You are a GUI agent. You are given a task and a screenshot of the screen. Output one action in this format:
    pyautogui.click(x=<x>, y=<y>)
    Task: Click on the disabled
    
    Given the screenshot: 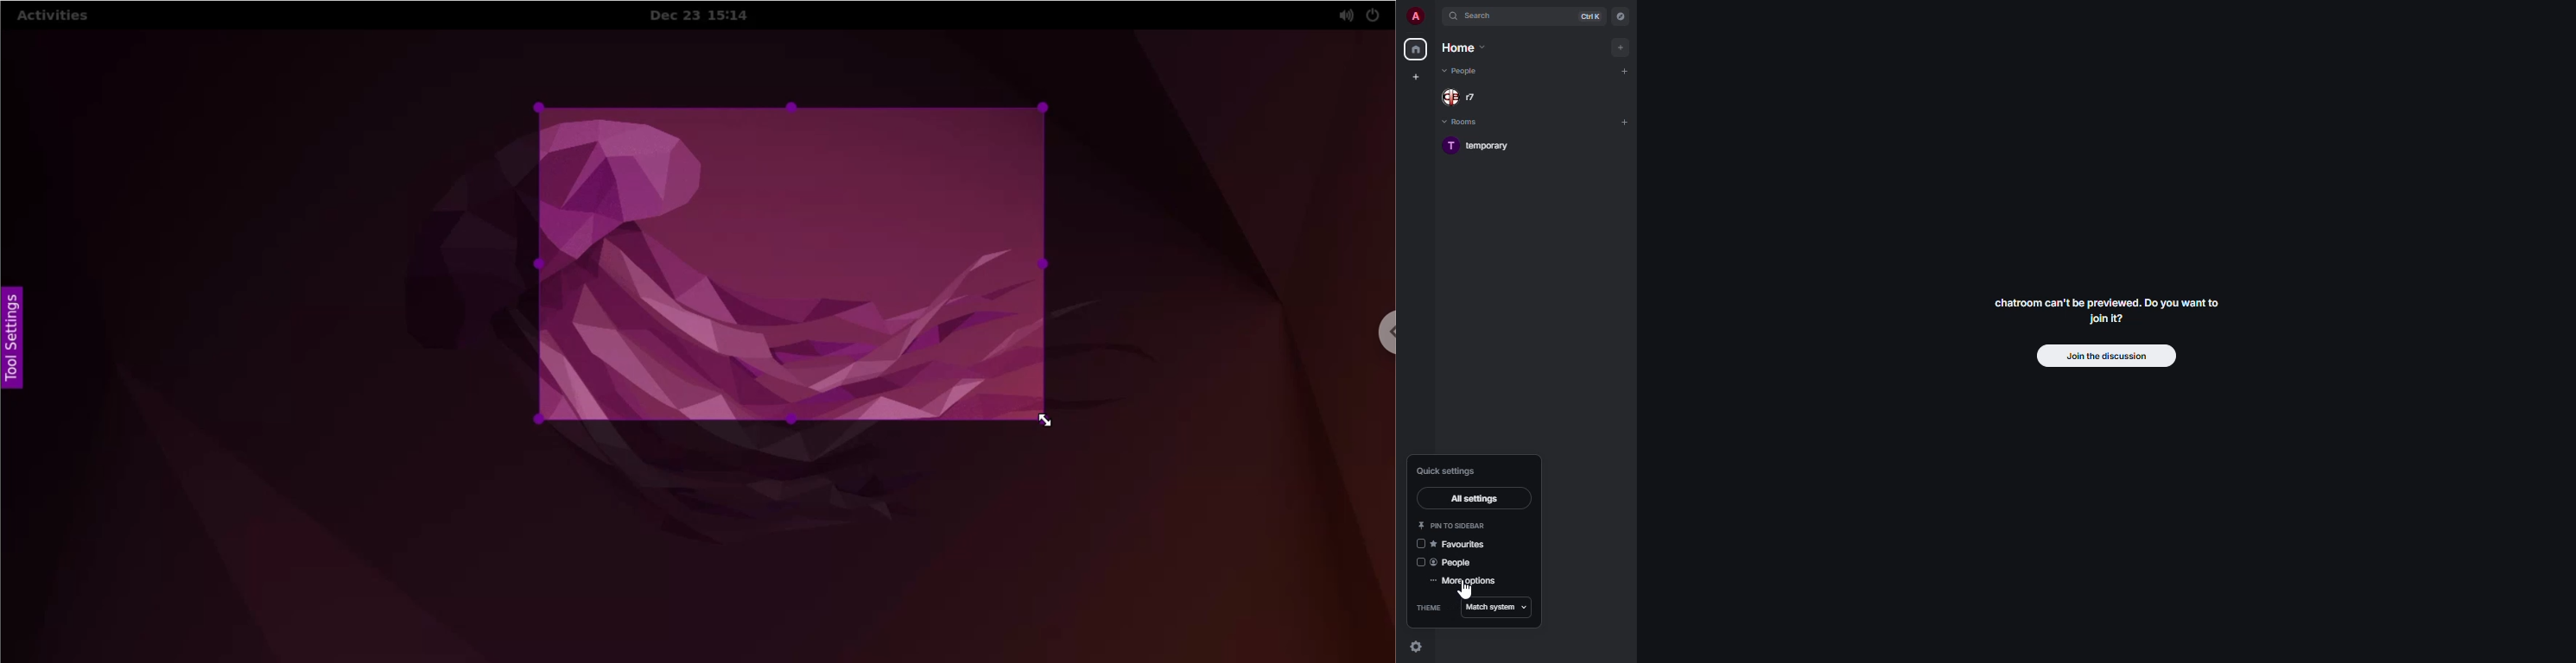 What is the action you would take?
    pyautogui.click(x=1419, y=544)
    